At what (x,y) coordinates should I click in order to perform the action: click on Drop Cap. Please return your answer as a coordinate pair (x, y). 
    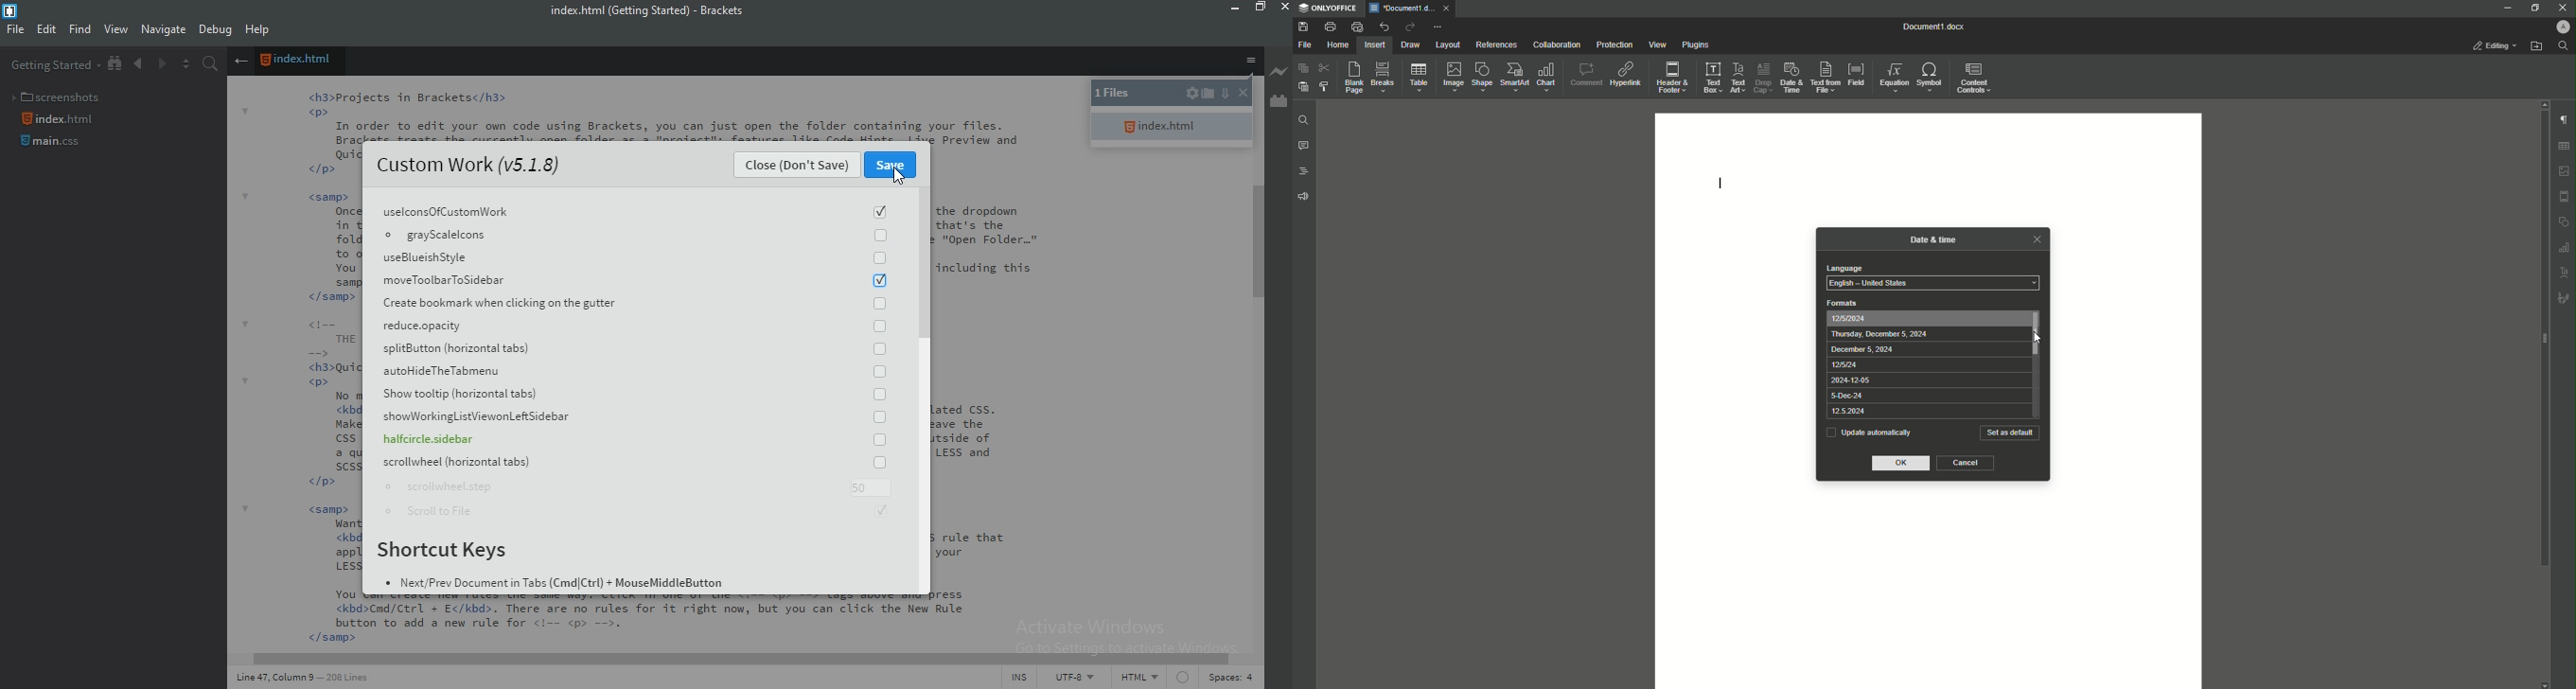
    Looking at the image, I should click on (1763, 76).